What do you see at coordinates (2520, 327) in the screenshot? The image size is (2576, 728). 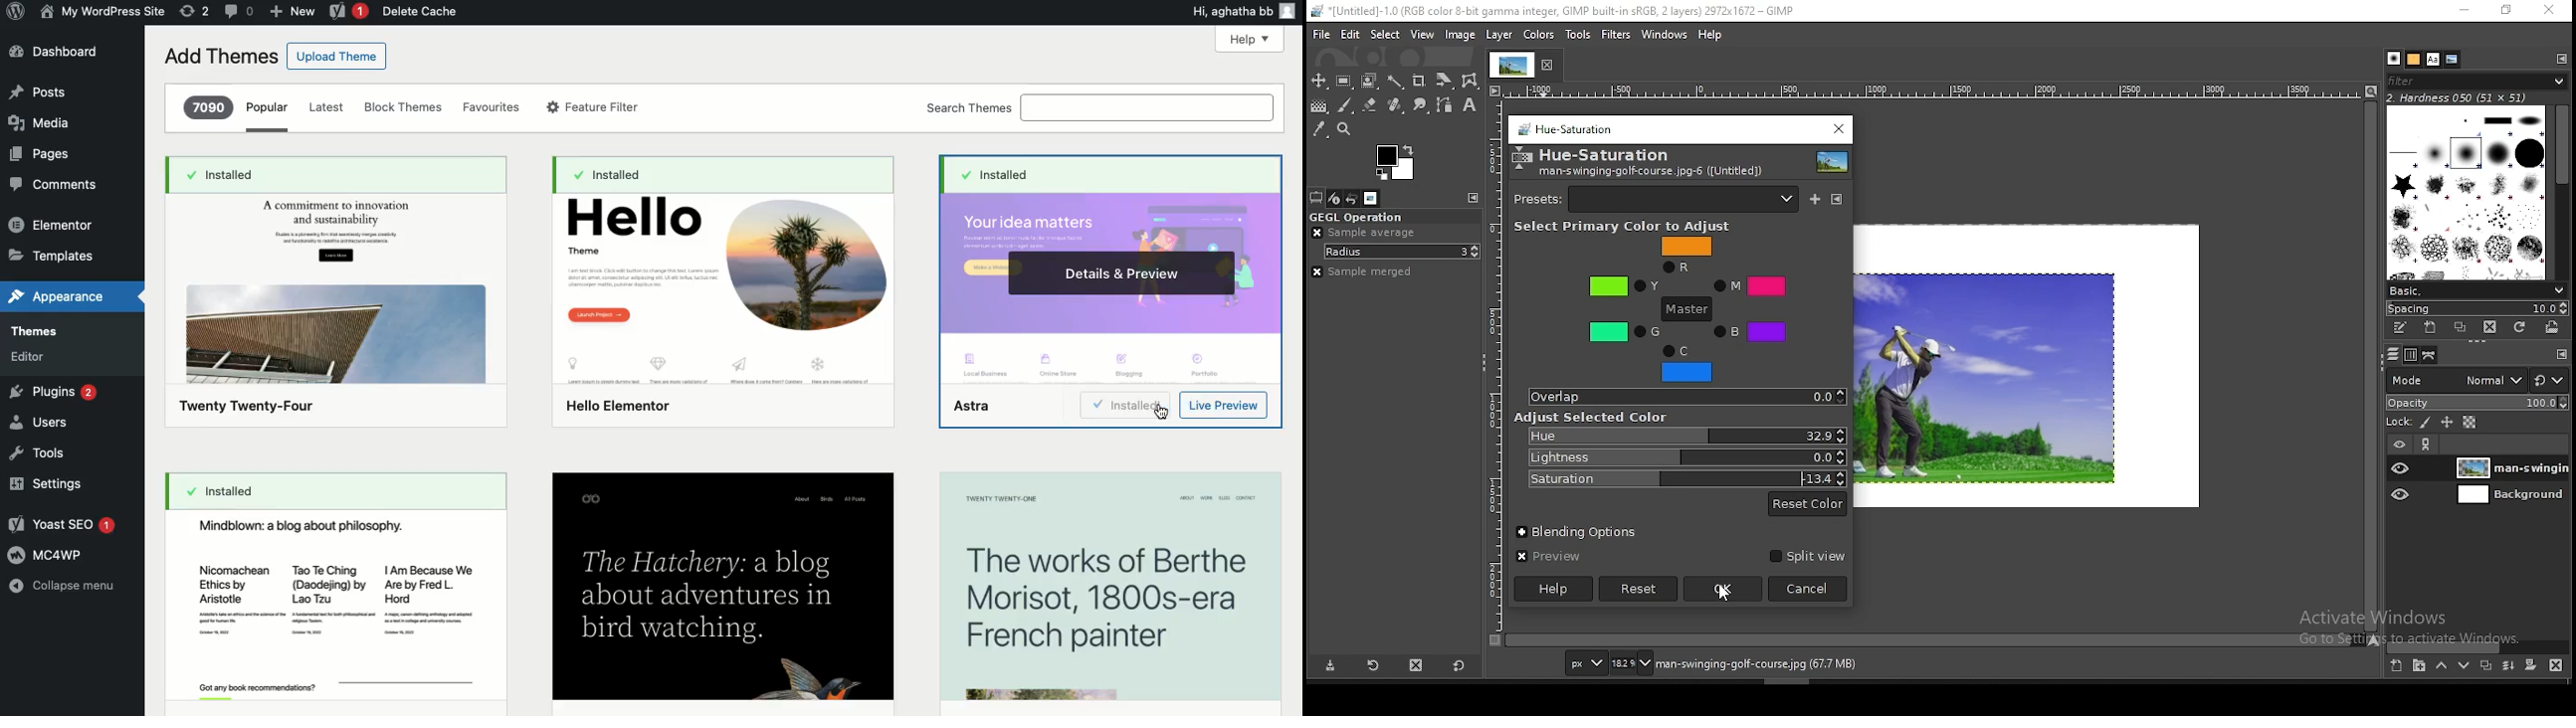 I see `refresh brushes` at bounding box center [2520, 327].